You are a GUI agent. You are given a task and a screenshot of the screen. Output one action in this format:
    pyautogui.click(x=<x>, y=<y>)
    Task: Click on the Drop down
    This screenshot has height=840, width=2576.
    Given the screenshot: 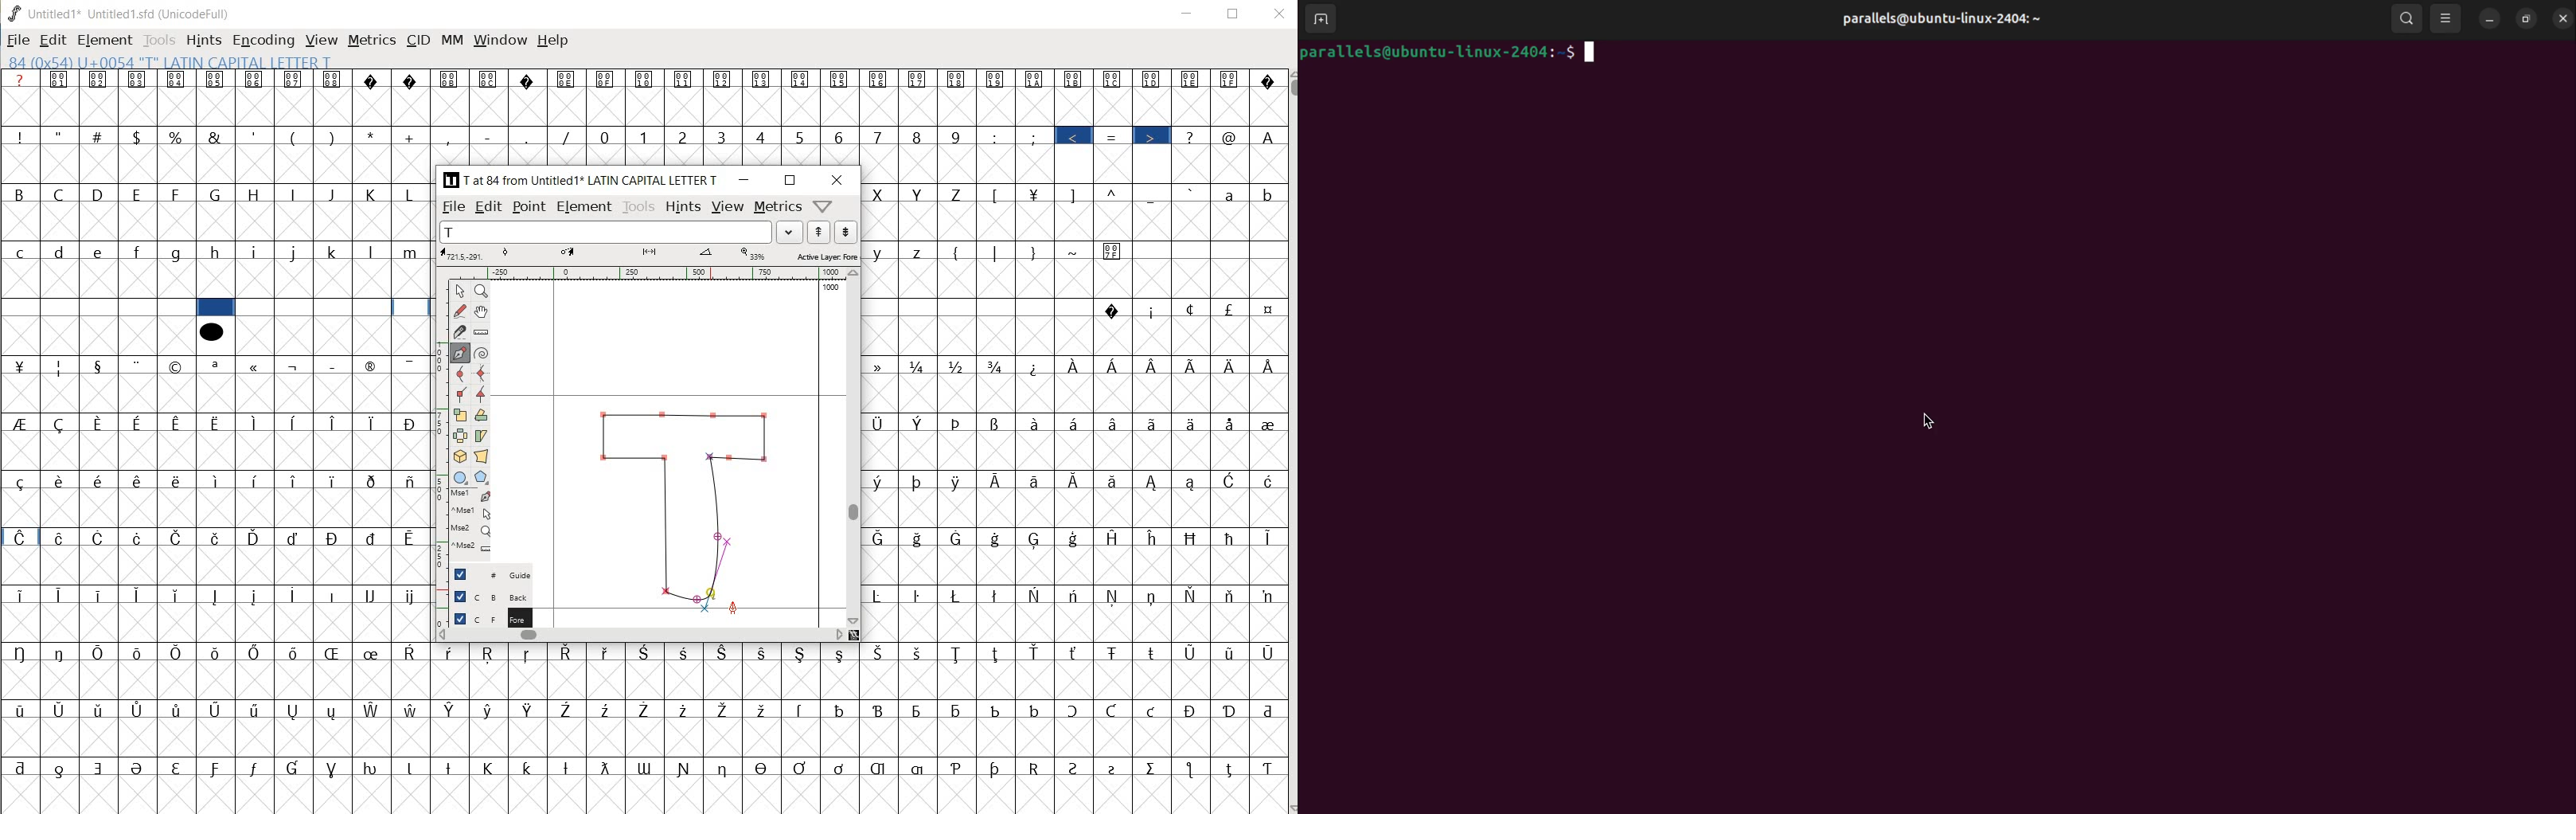 What is the action you would take?
    pyautogui.click(x=790, y=232)
    